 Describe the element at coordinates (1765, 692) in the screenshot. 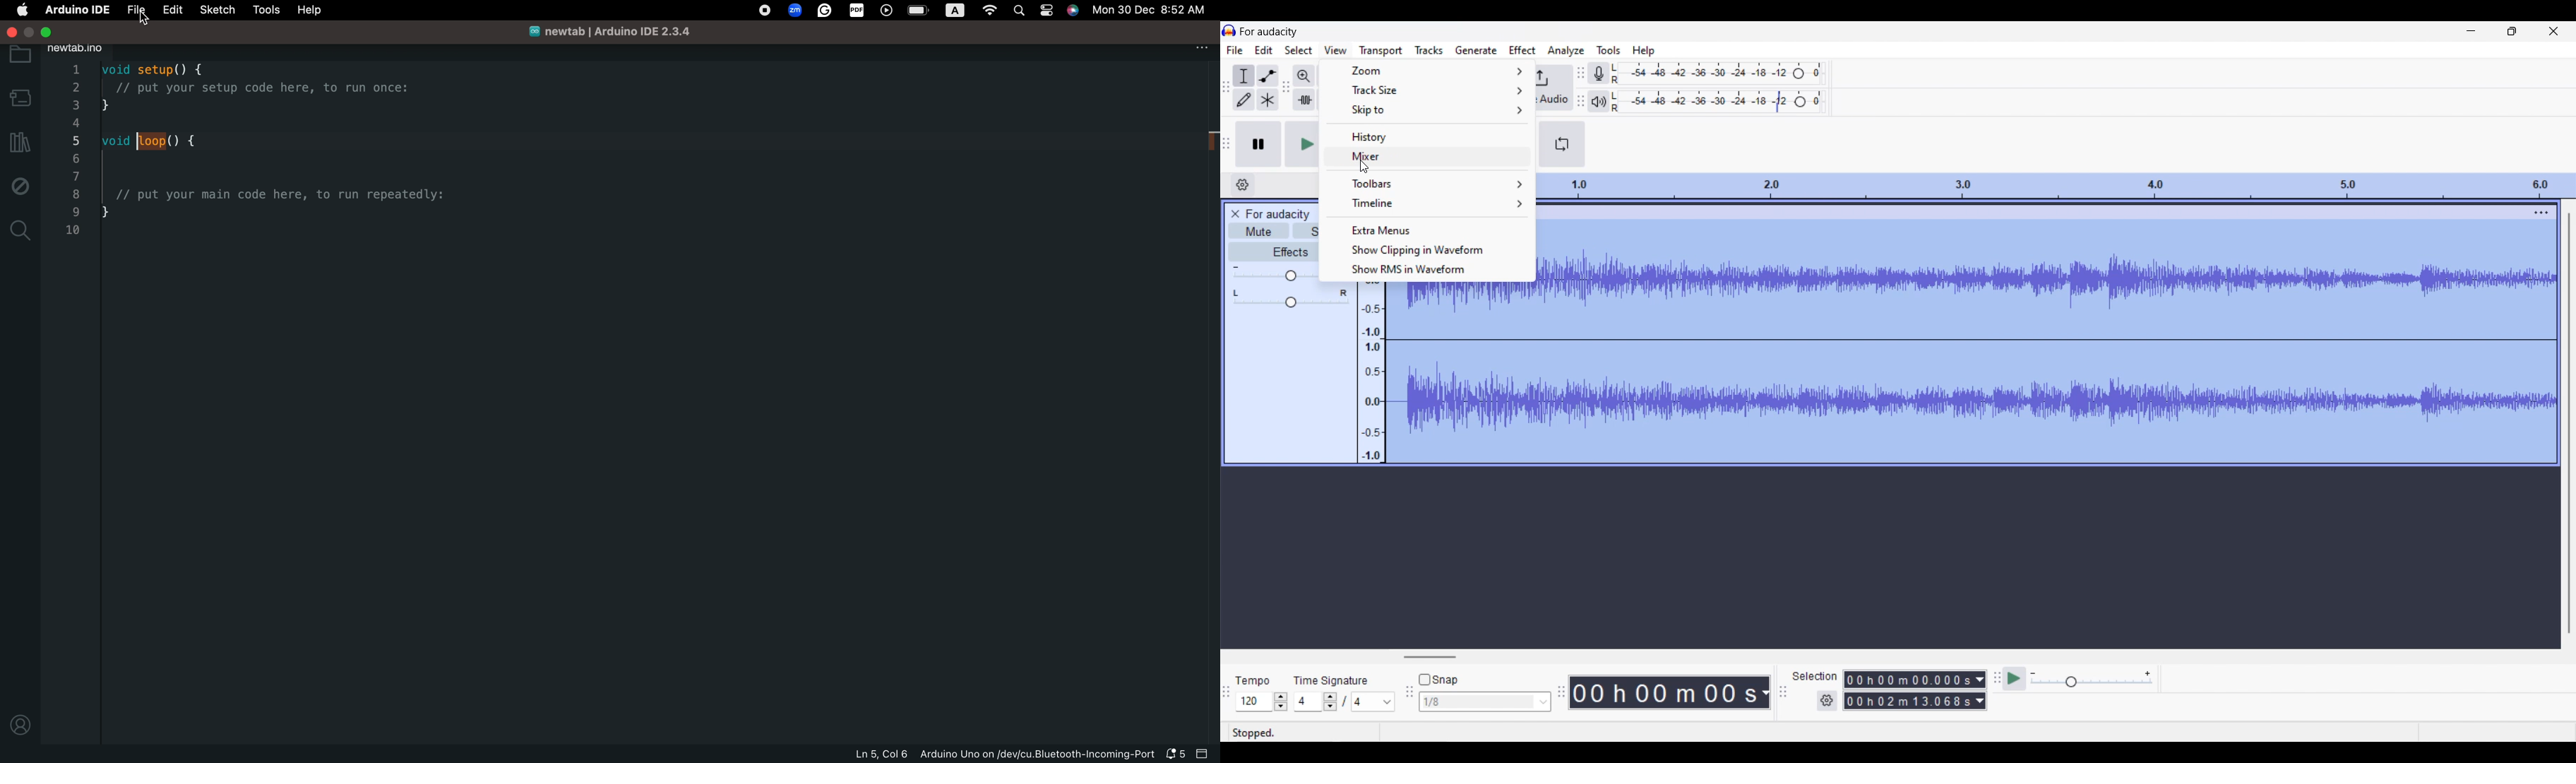

I see `Duration measurement` at that location.